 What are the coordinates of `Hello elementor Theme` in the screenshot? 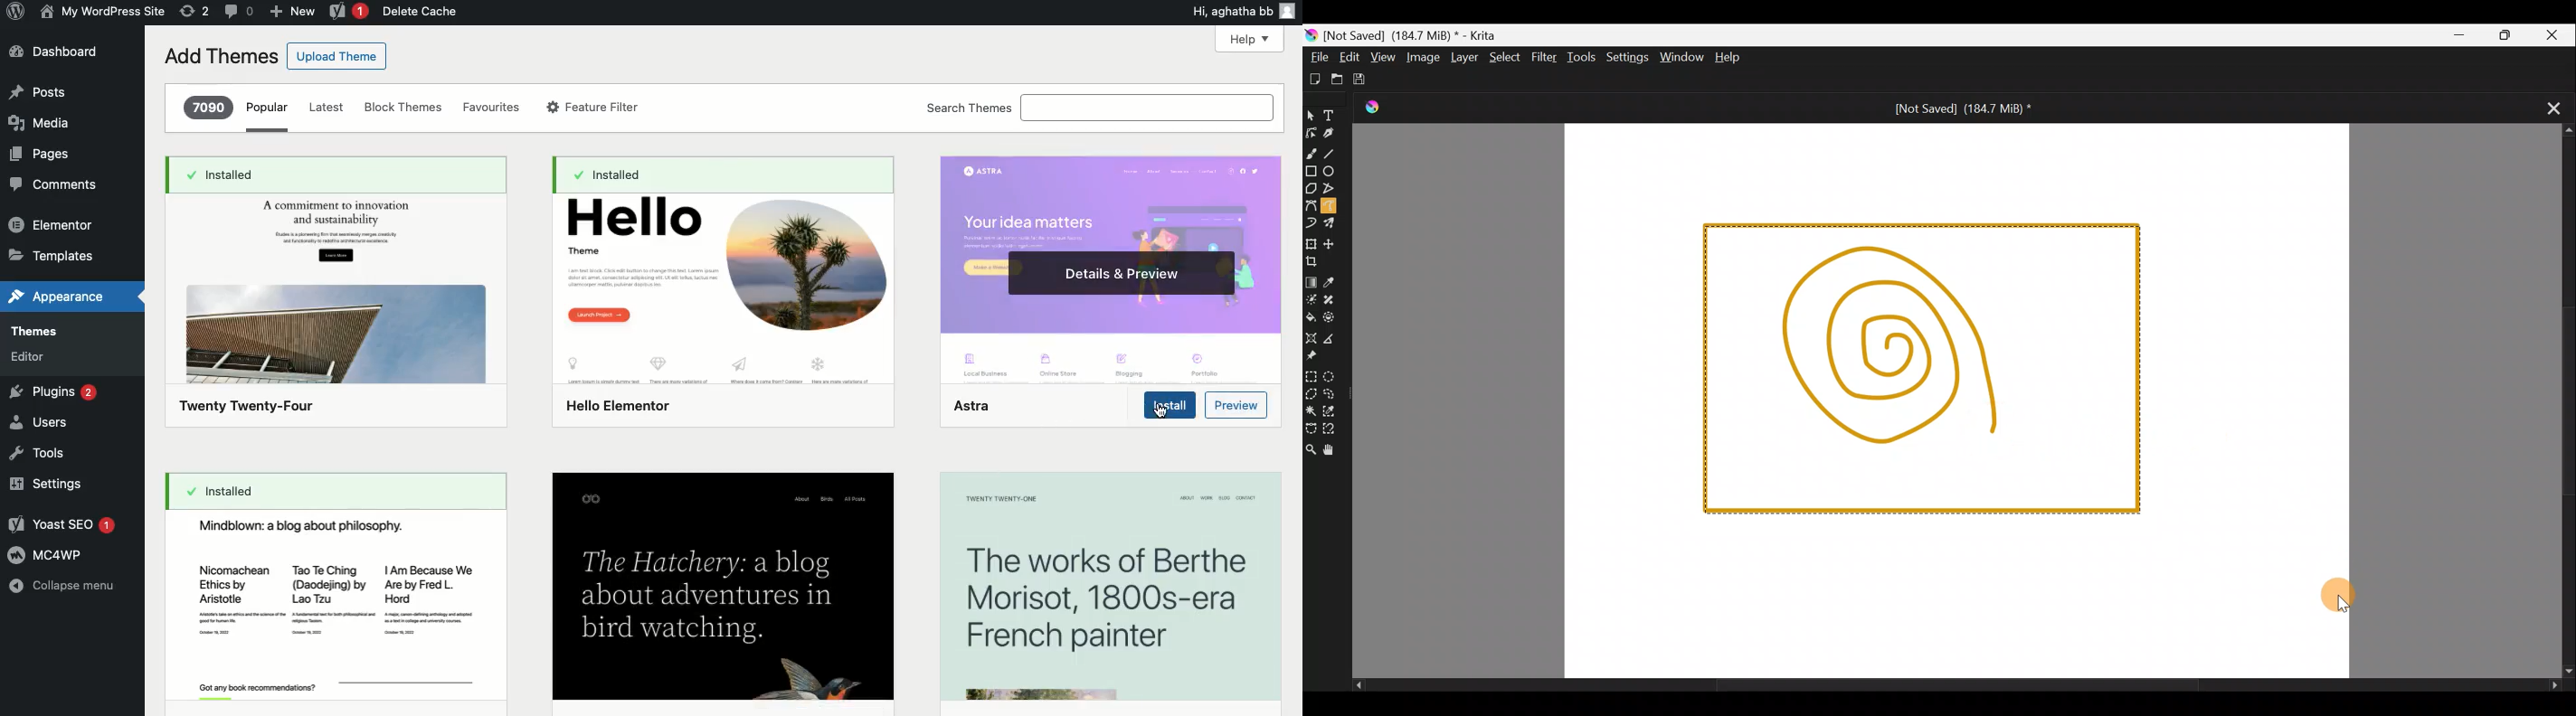 It's located at (720, 312).